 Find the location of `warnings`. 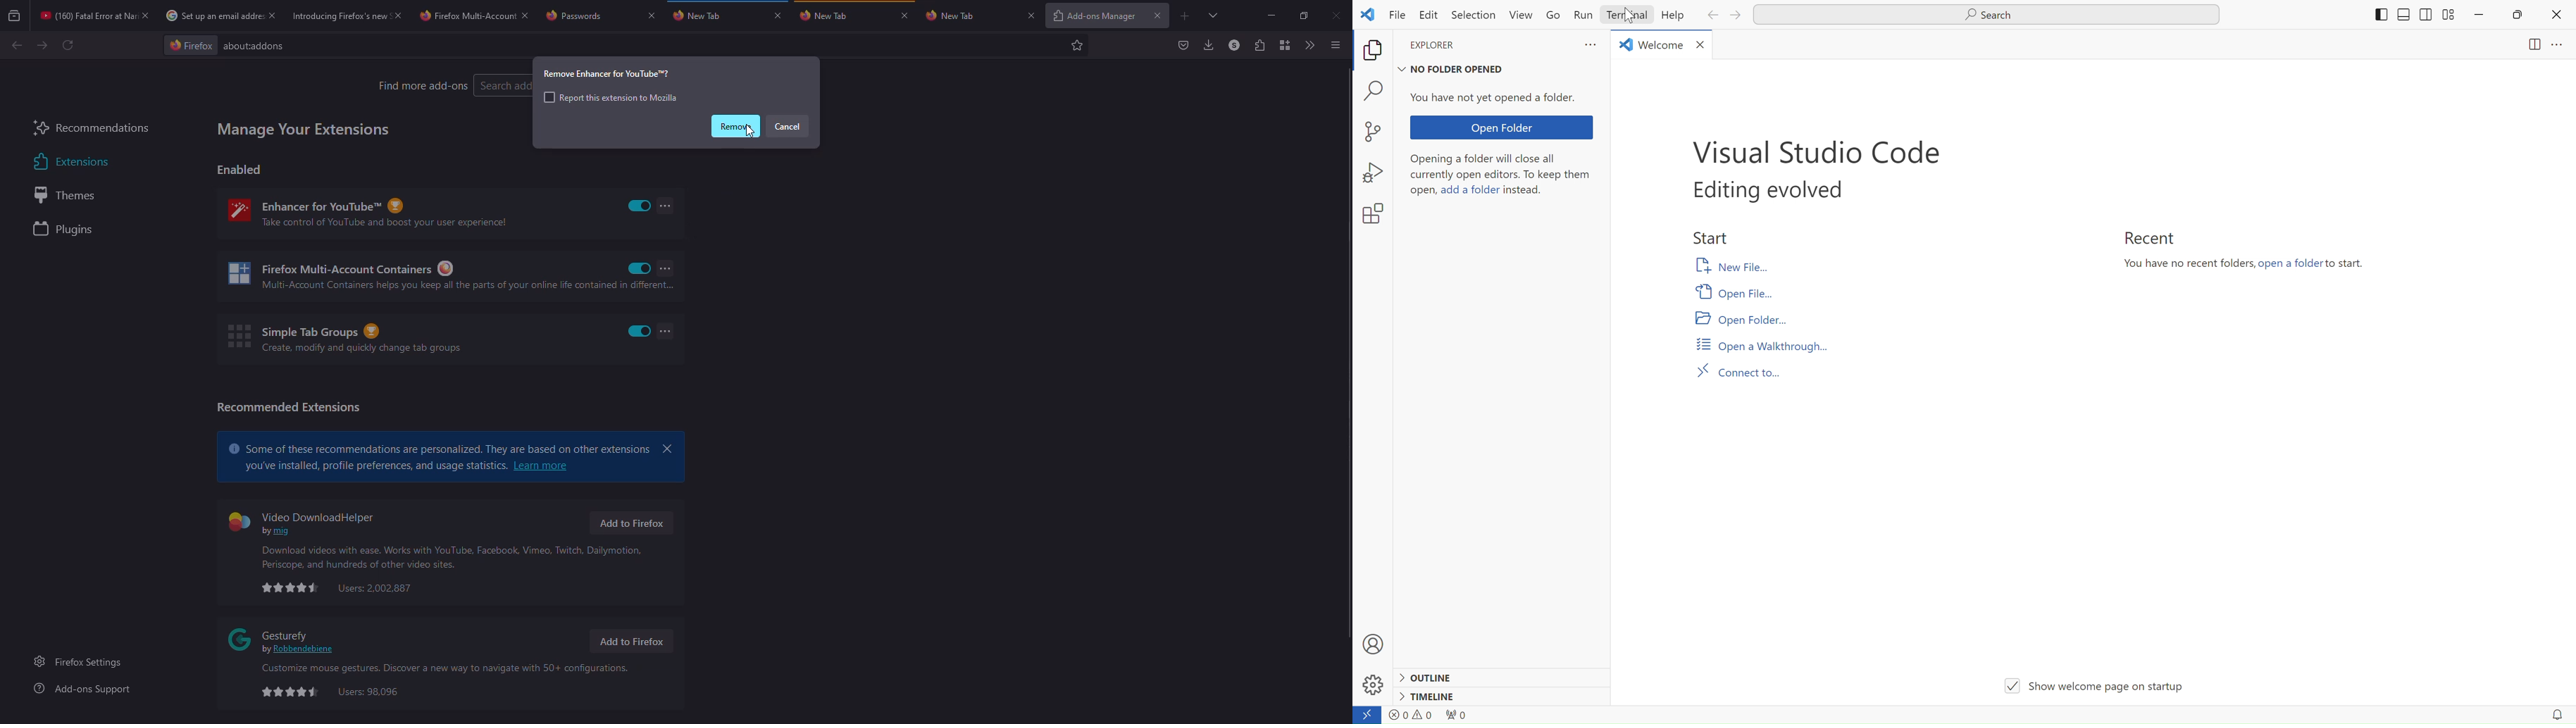

warnings is located at coordinates (1431, 715).